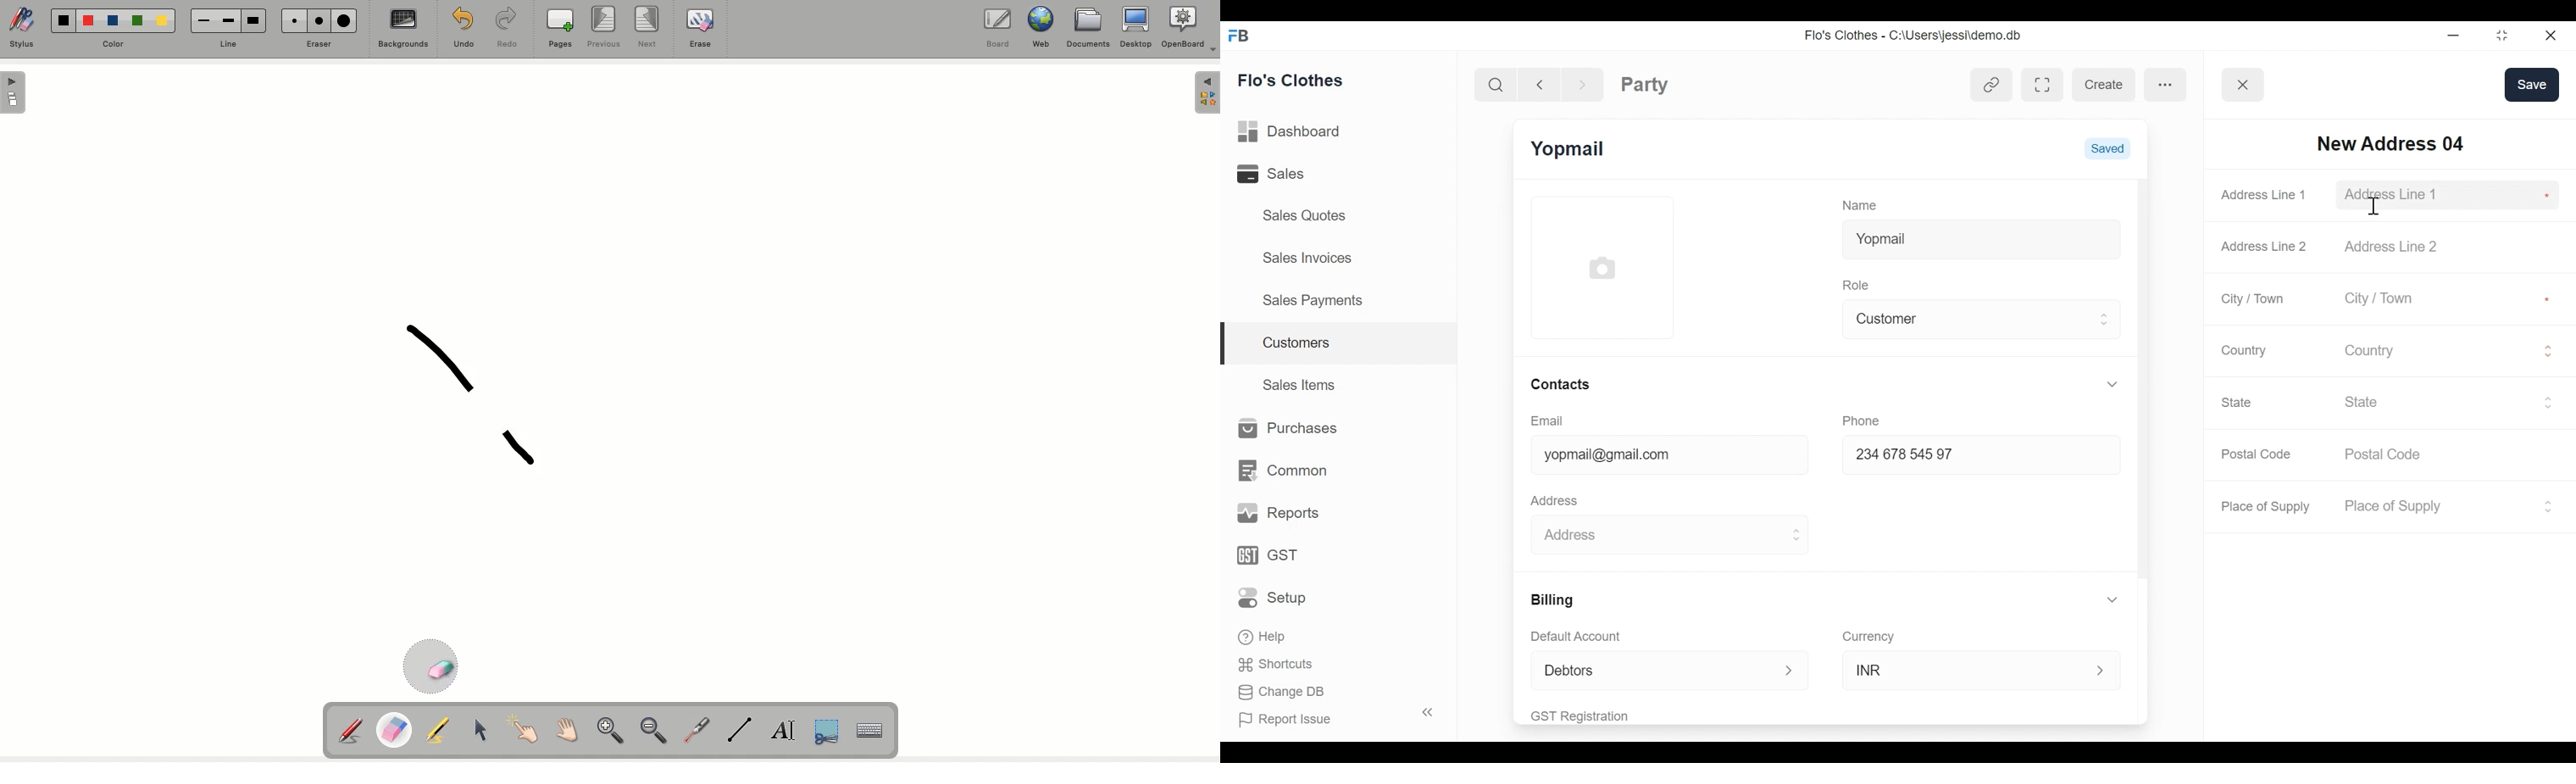 The width and height of the screenshot is (2576, 784). What do you see at coordinates (1645, 84) in the screenshot?
I see `Party` at bounding box center [1645, 84].